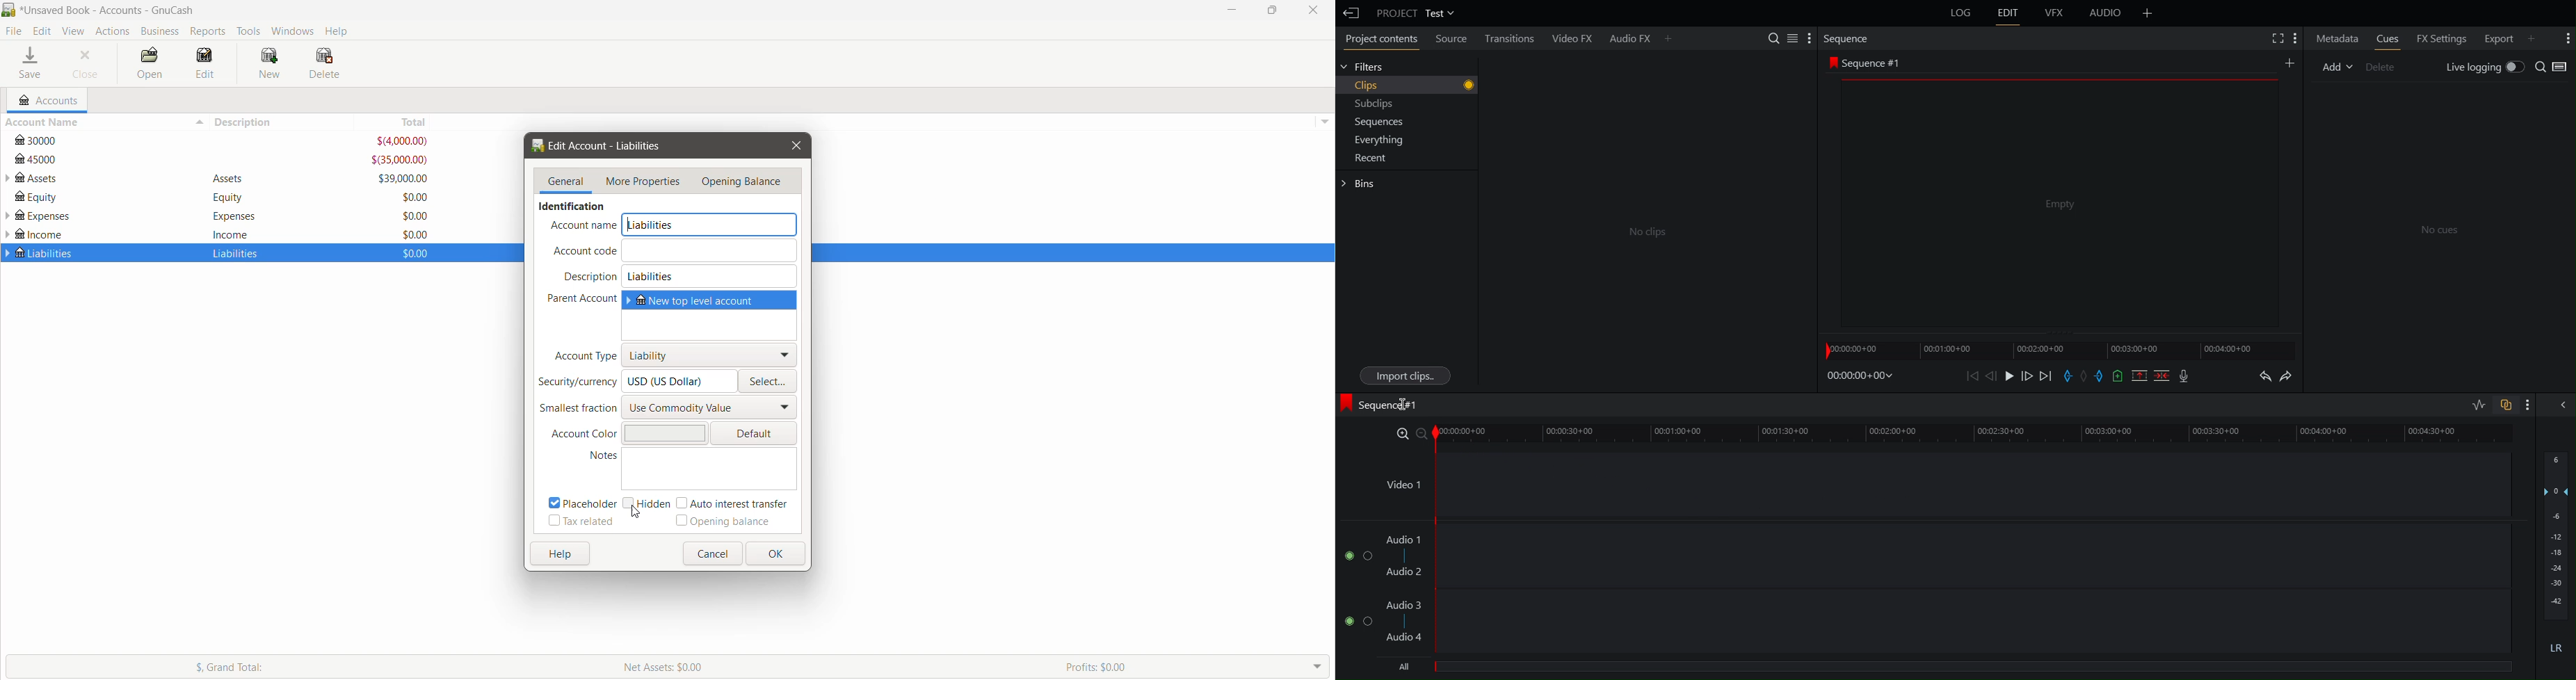 The height and width of the screenshot is (700, 2576). I want to click on Zoom, so click(1408, 432).